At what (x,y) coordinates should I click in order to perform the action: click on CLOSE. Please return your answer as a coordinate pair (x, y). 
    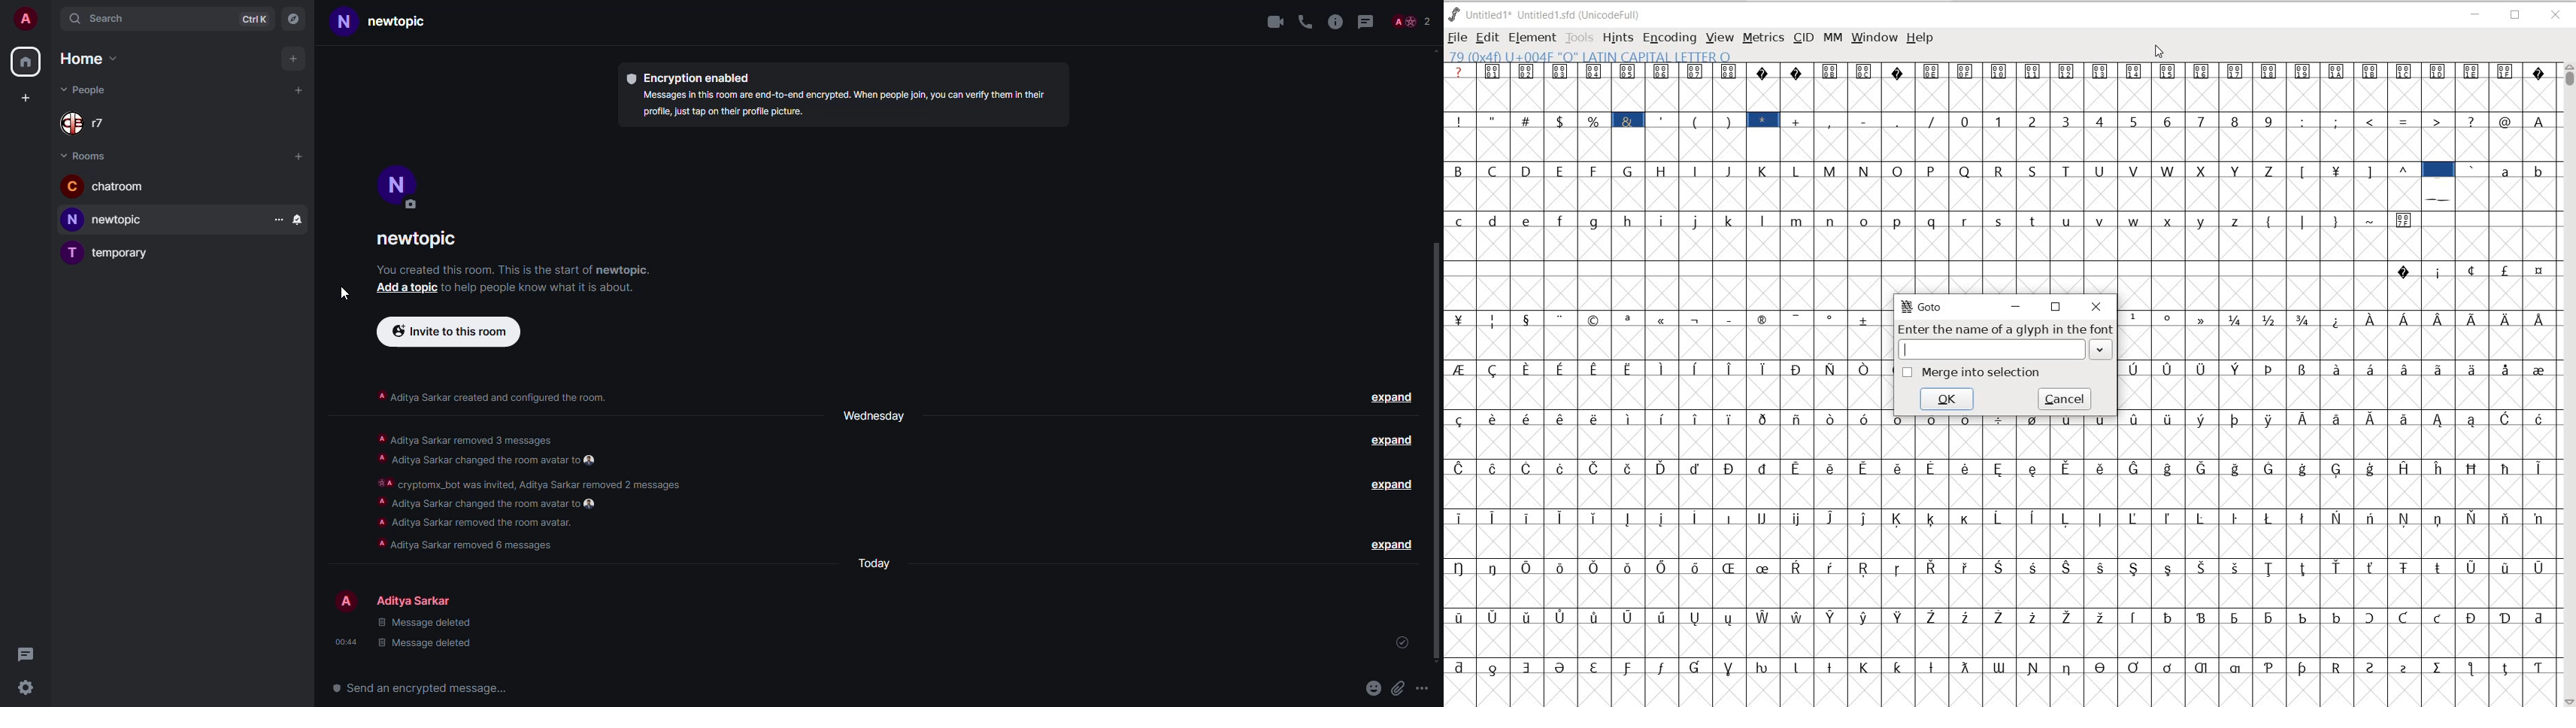
    Looking at the image, I should click on (2555, 15).